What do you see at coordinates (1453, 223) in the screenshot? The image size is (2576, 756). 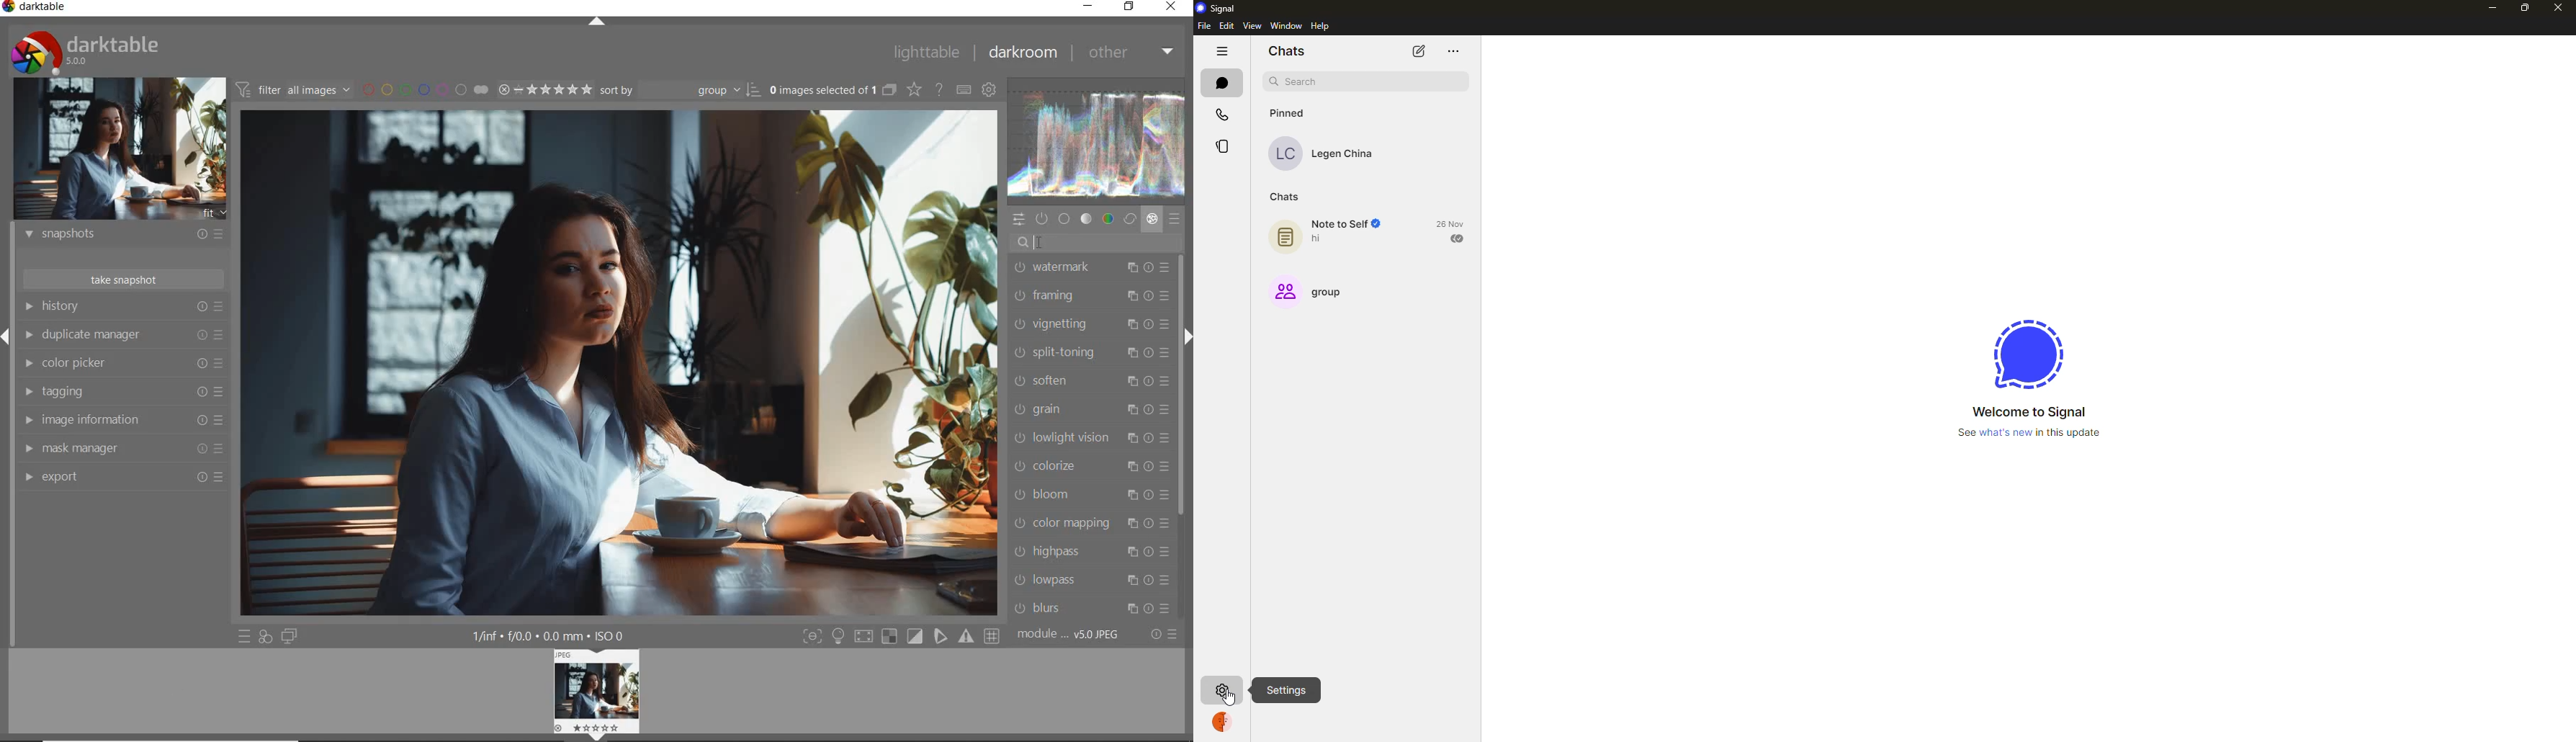 I see `26 Nov` at bounding box center [1453, 223].